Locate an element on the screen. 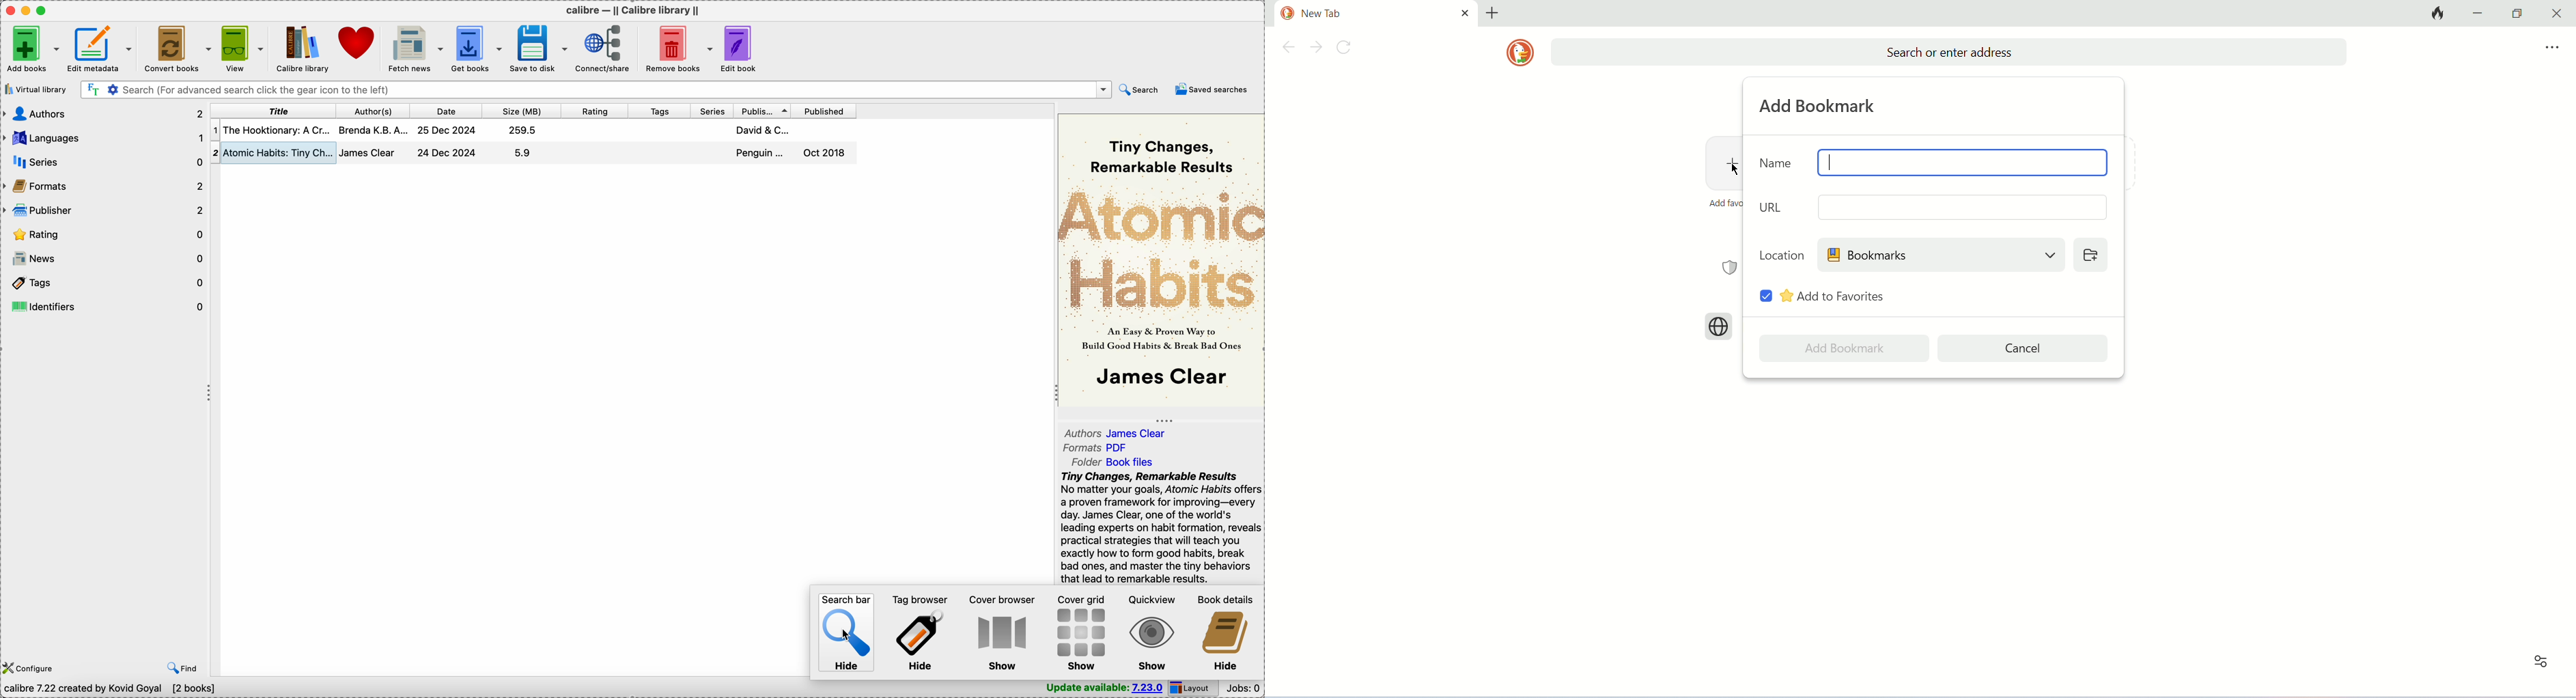 The image size is (2576, 700). location is located at coordinates (1782, 254).